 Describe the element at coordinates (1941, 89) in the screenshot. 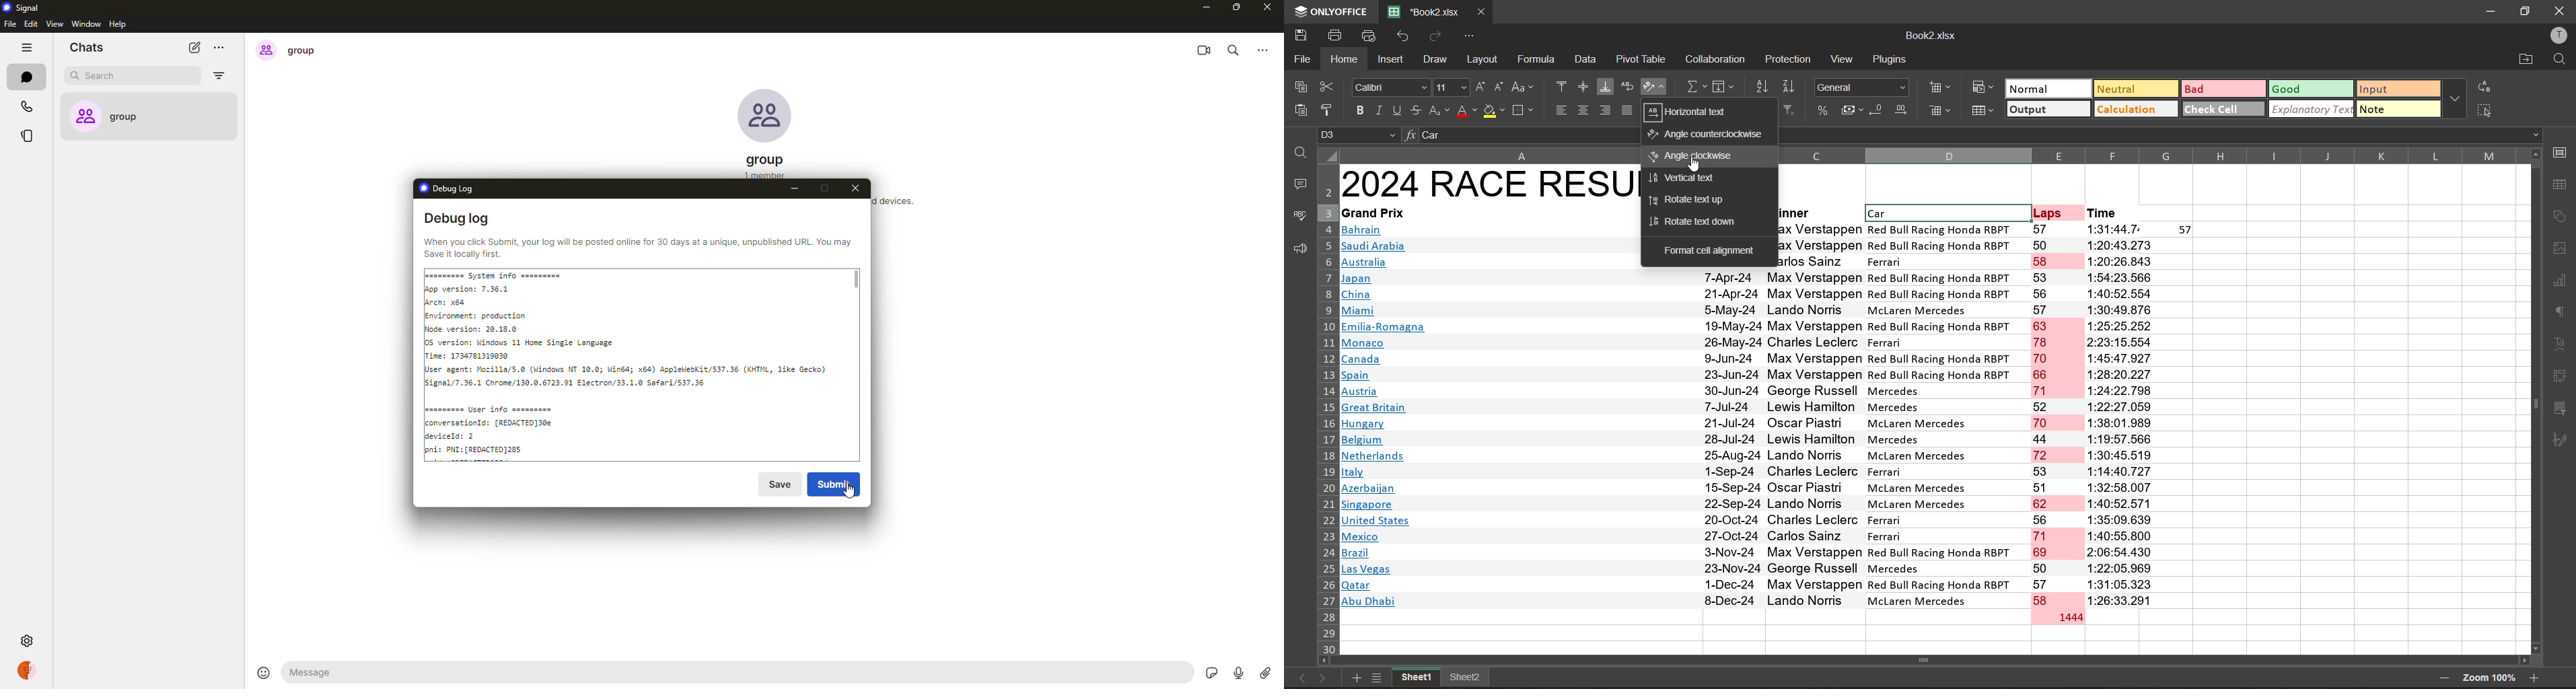

I see `insert cells` at that location.